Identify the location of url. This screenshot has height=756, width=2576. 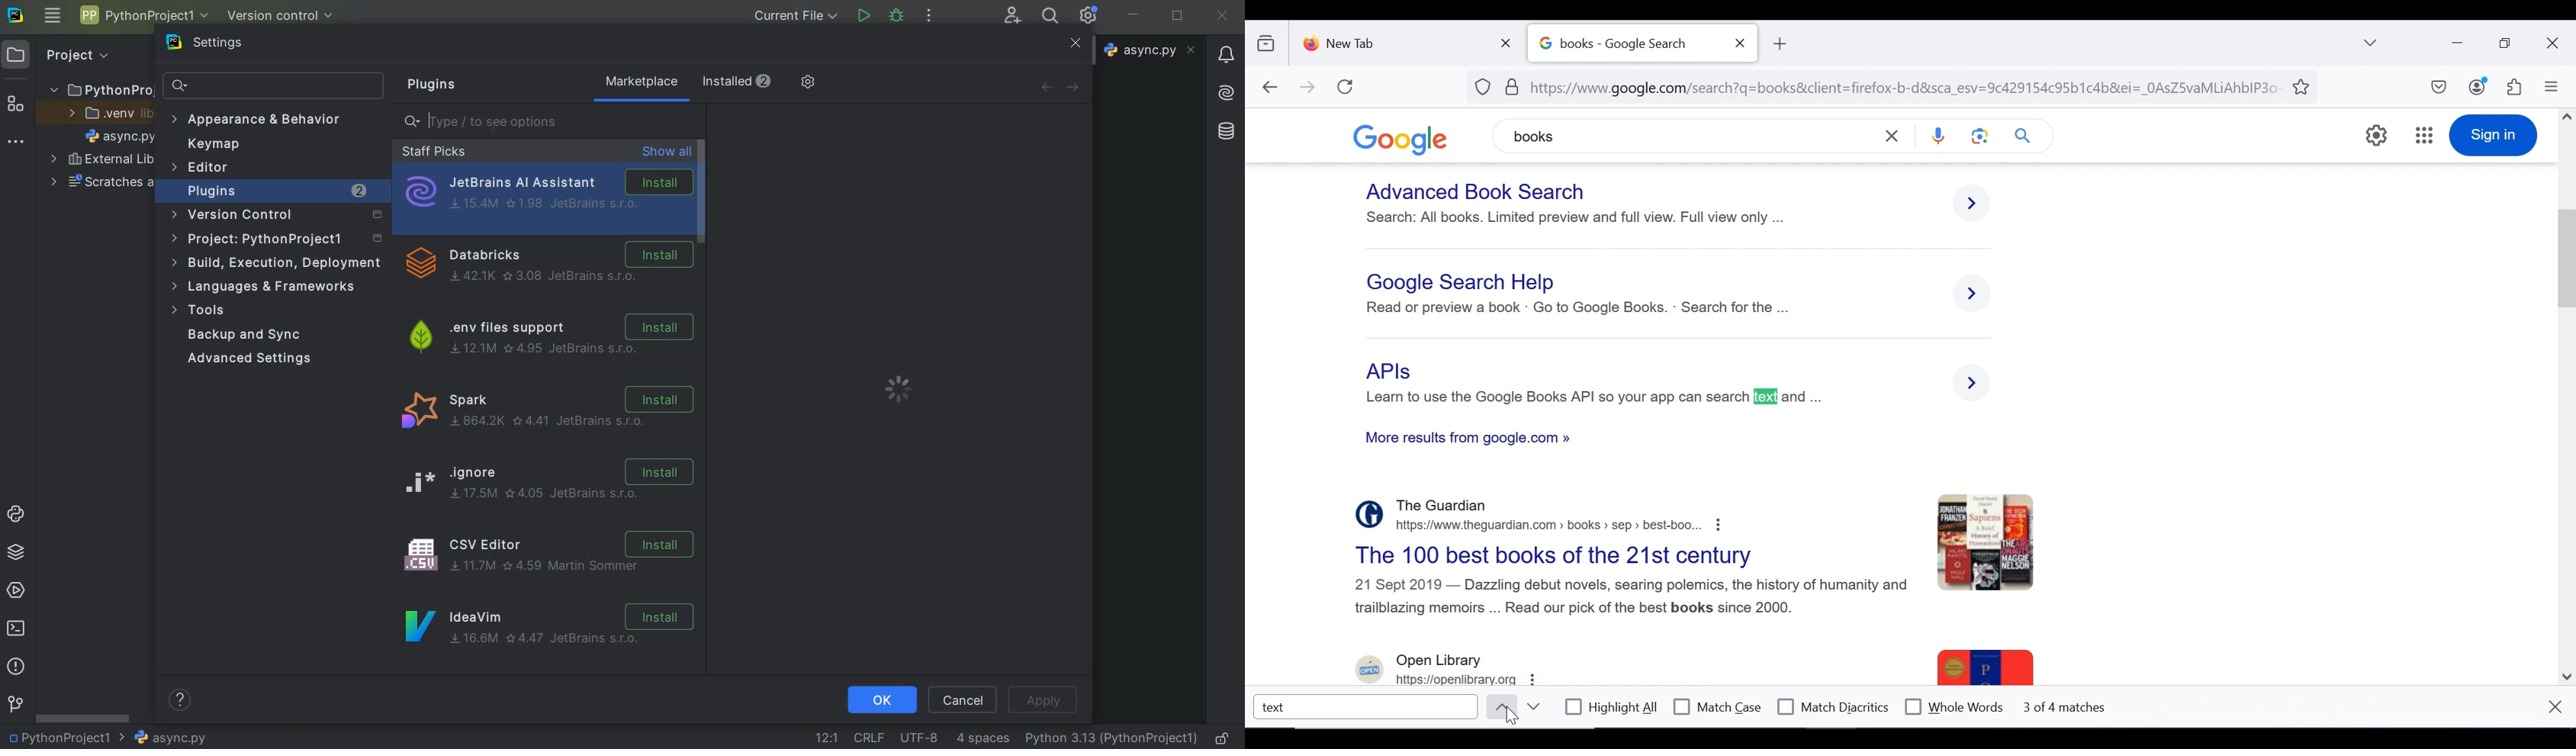
(1879, 85).